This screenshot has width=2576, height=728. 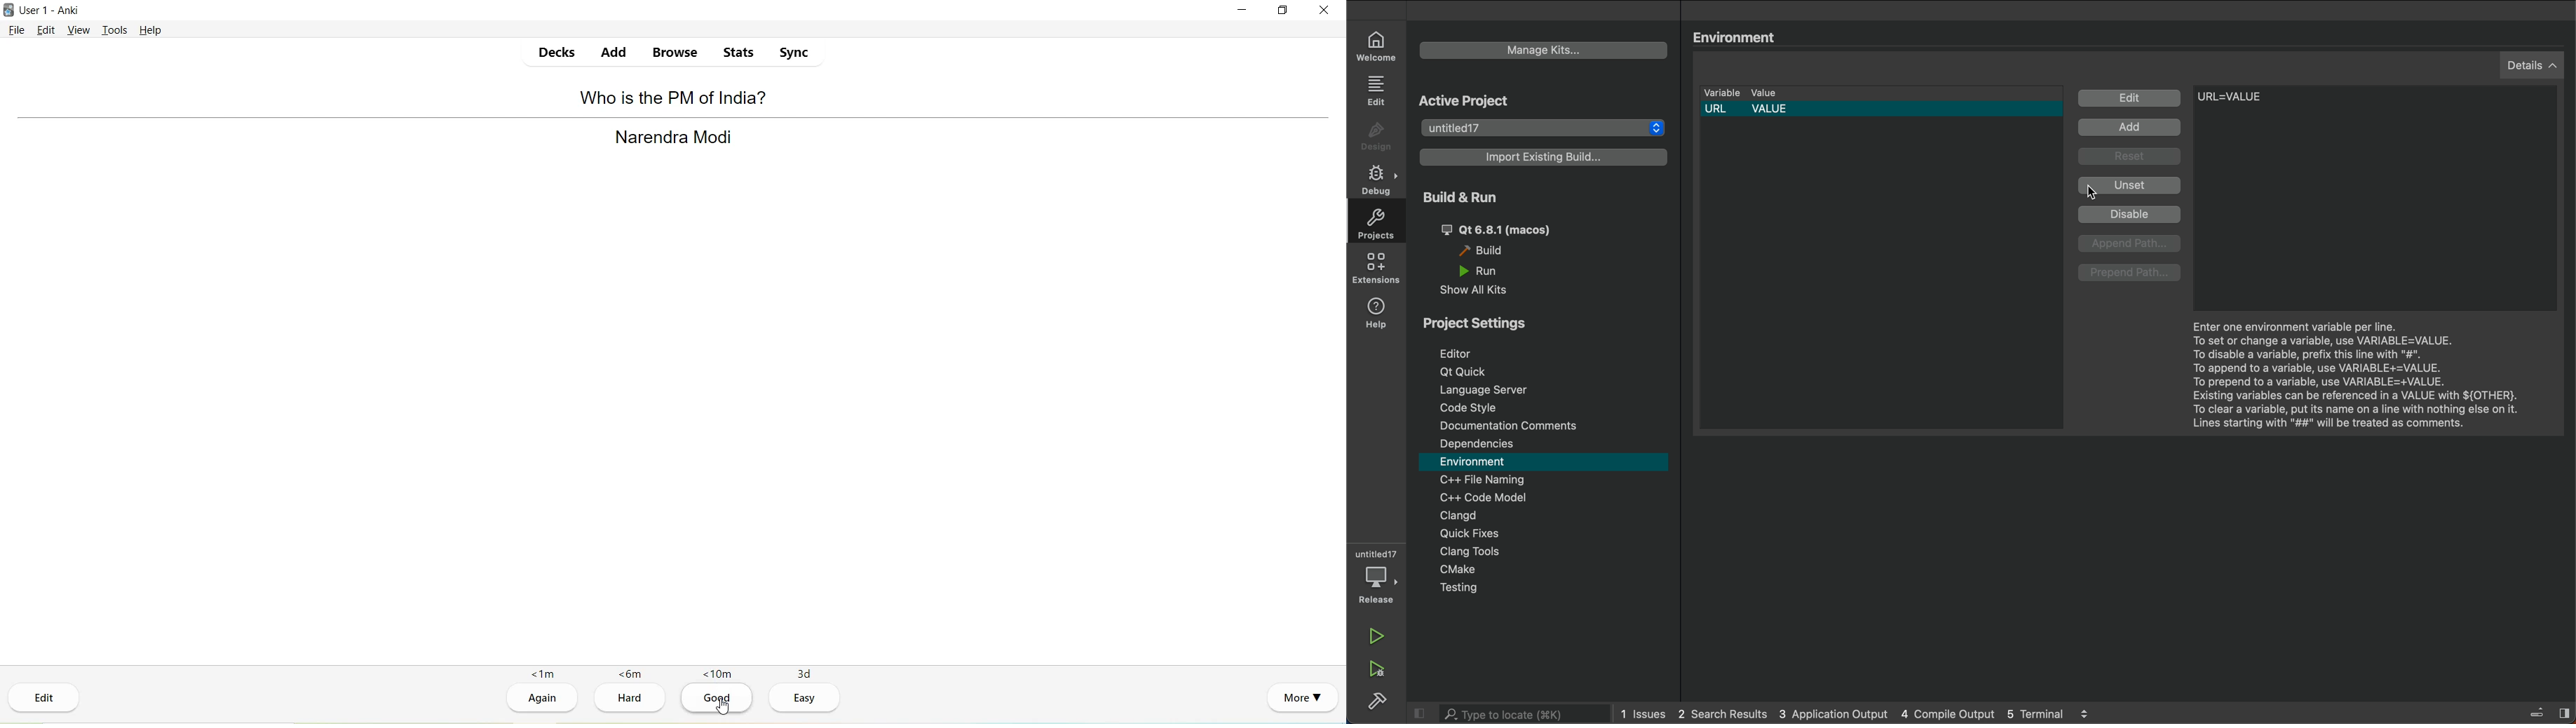 What do you see at coordinates (114, 31) in the screenshot?
I see `Tools` at bounding box center [114, 31].